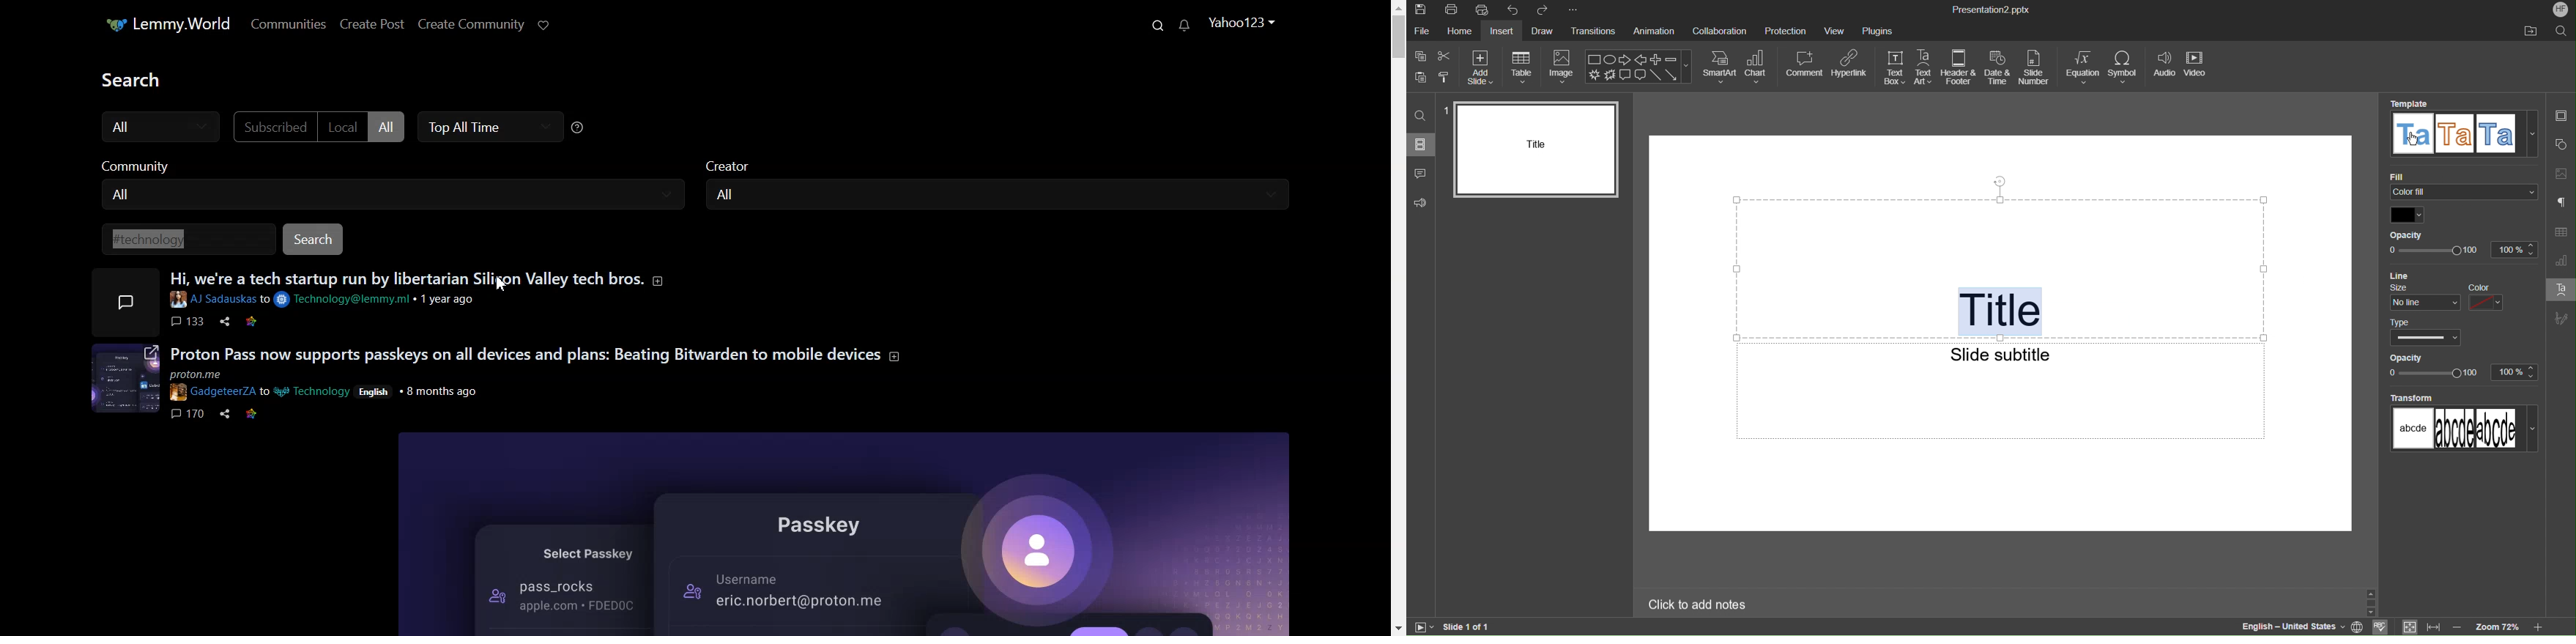  Describe the element at coordinates (253, 323) in the screenshot. I see `link` at that location.